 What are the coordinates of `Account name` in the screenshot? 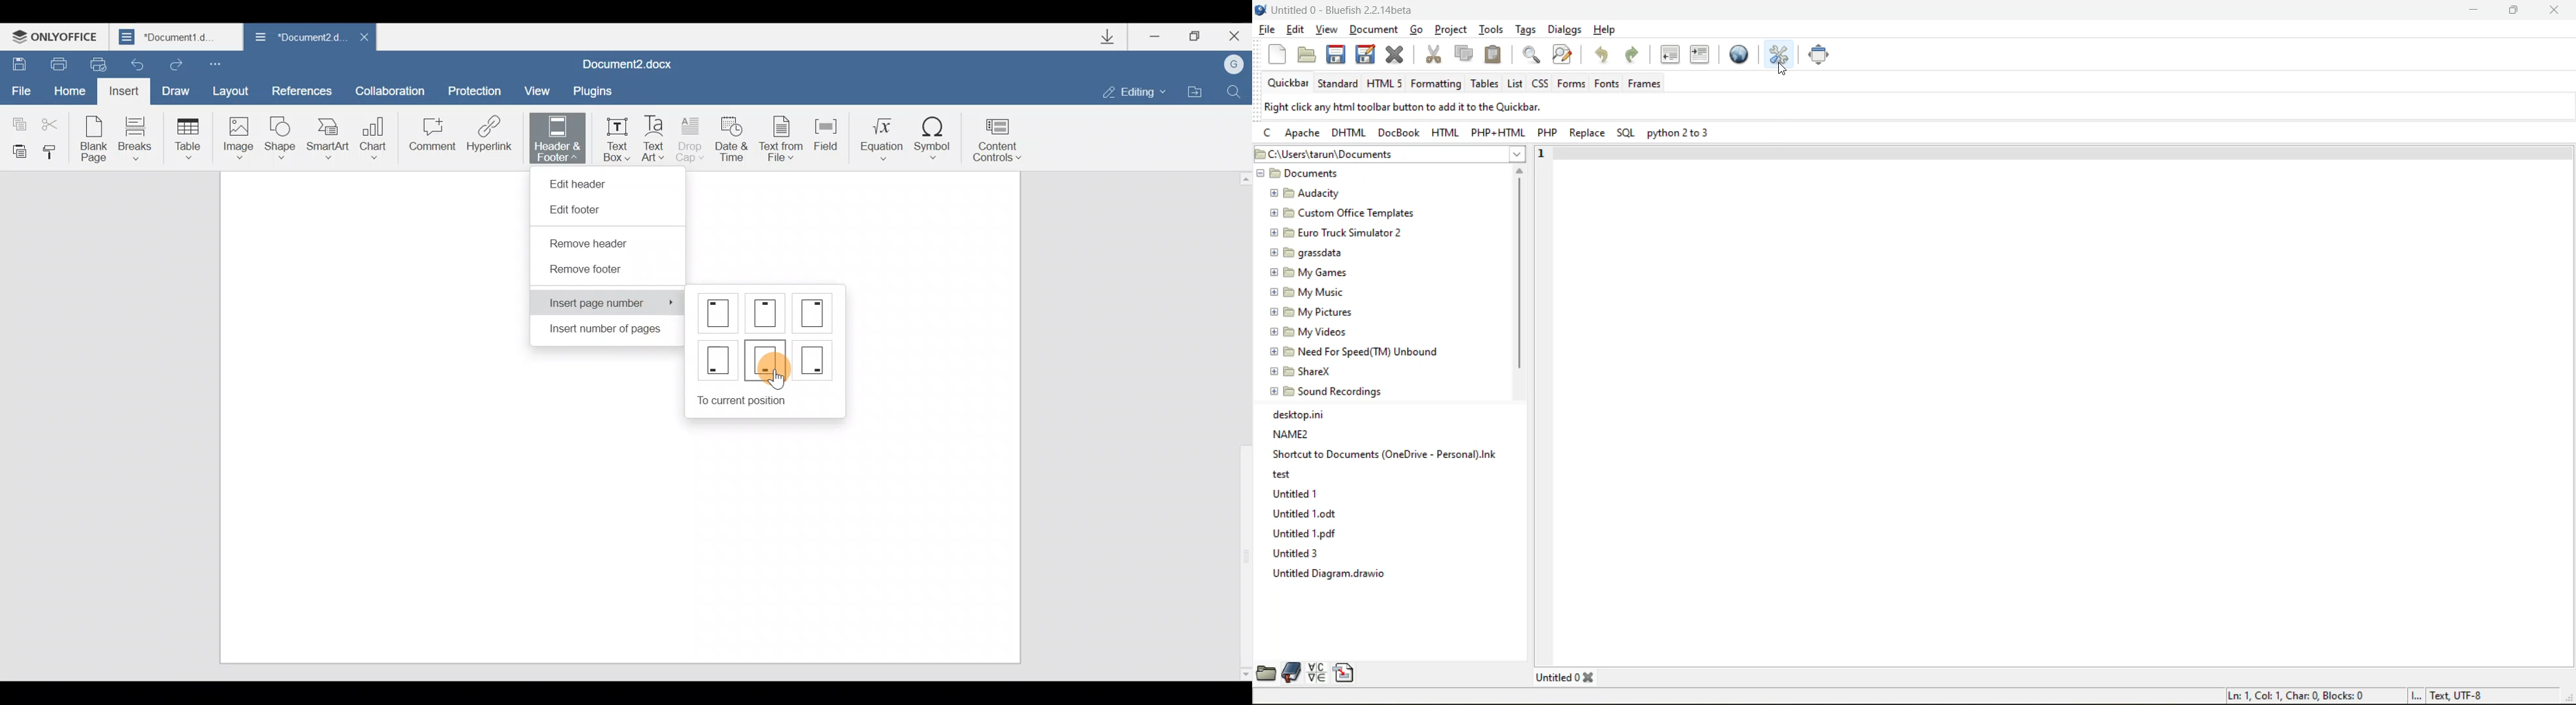 It's located at (1236, 65).